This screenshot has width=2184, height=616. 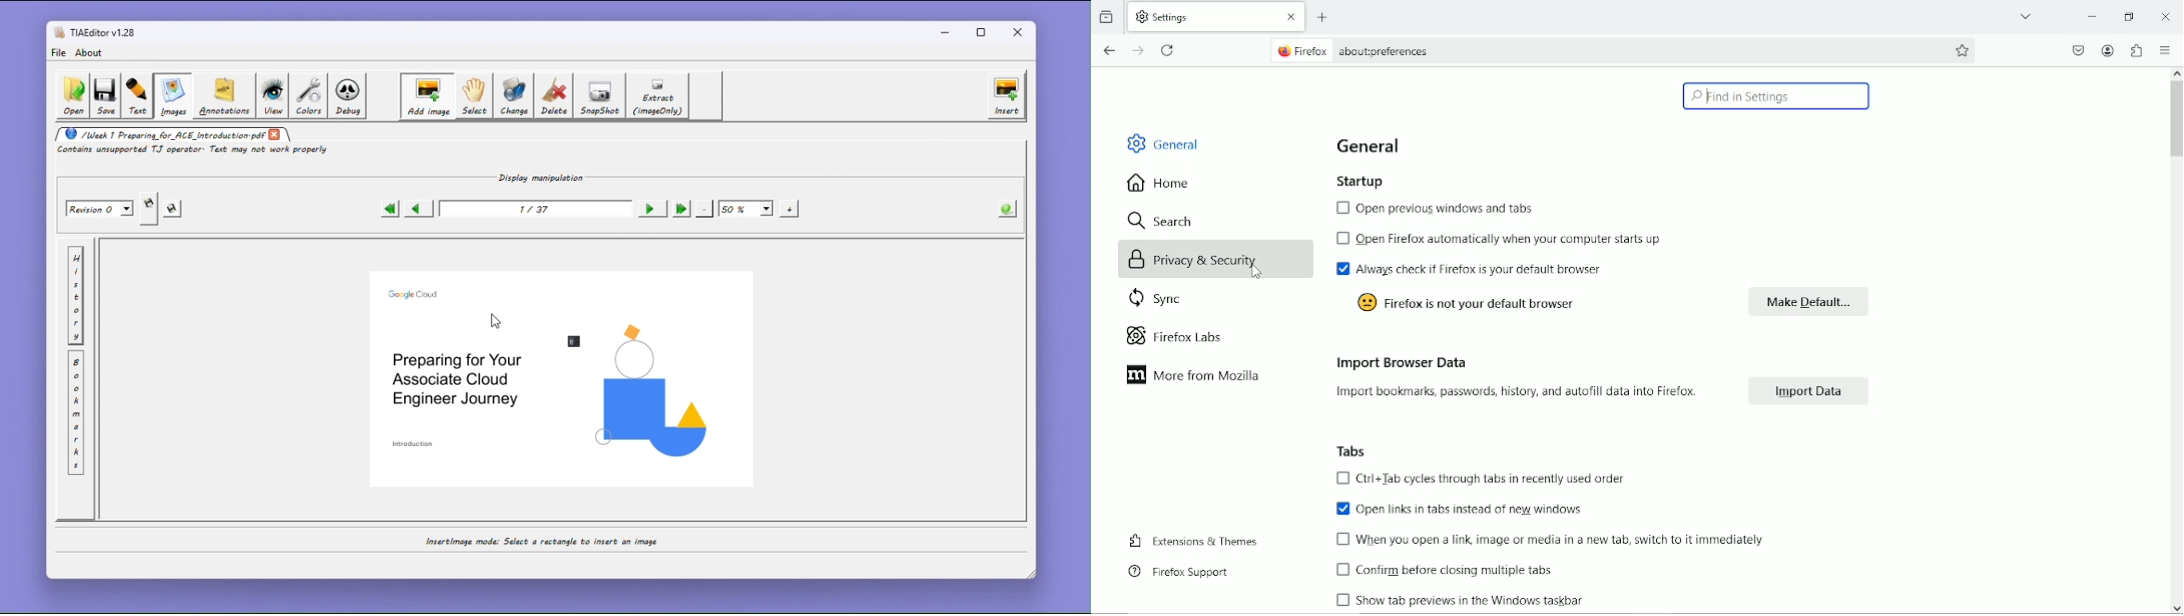 I want to click on text, so click(x=1518, y=392).